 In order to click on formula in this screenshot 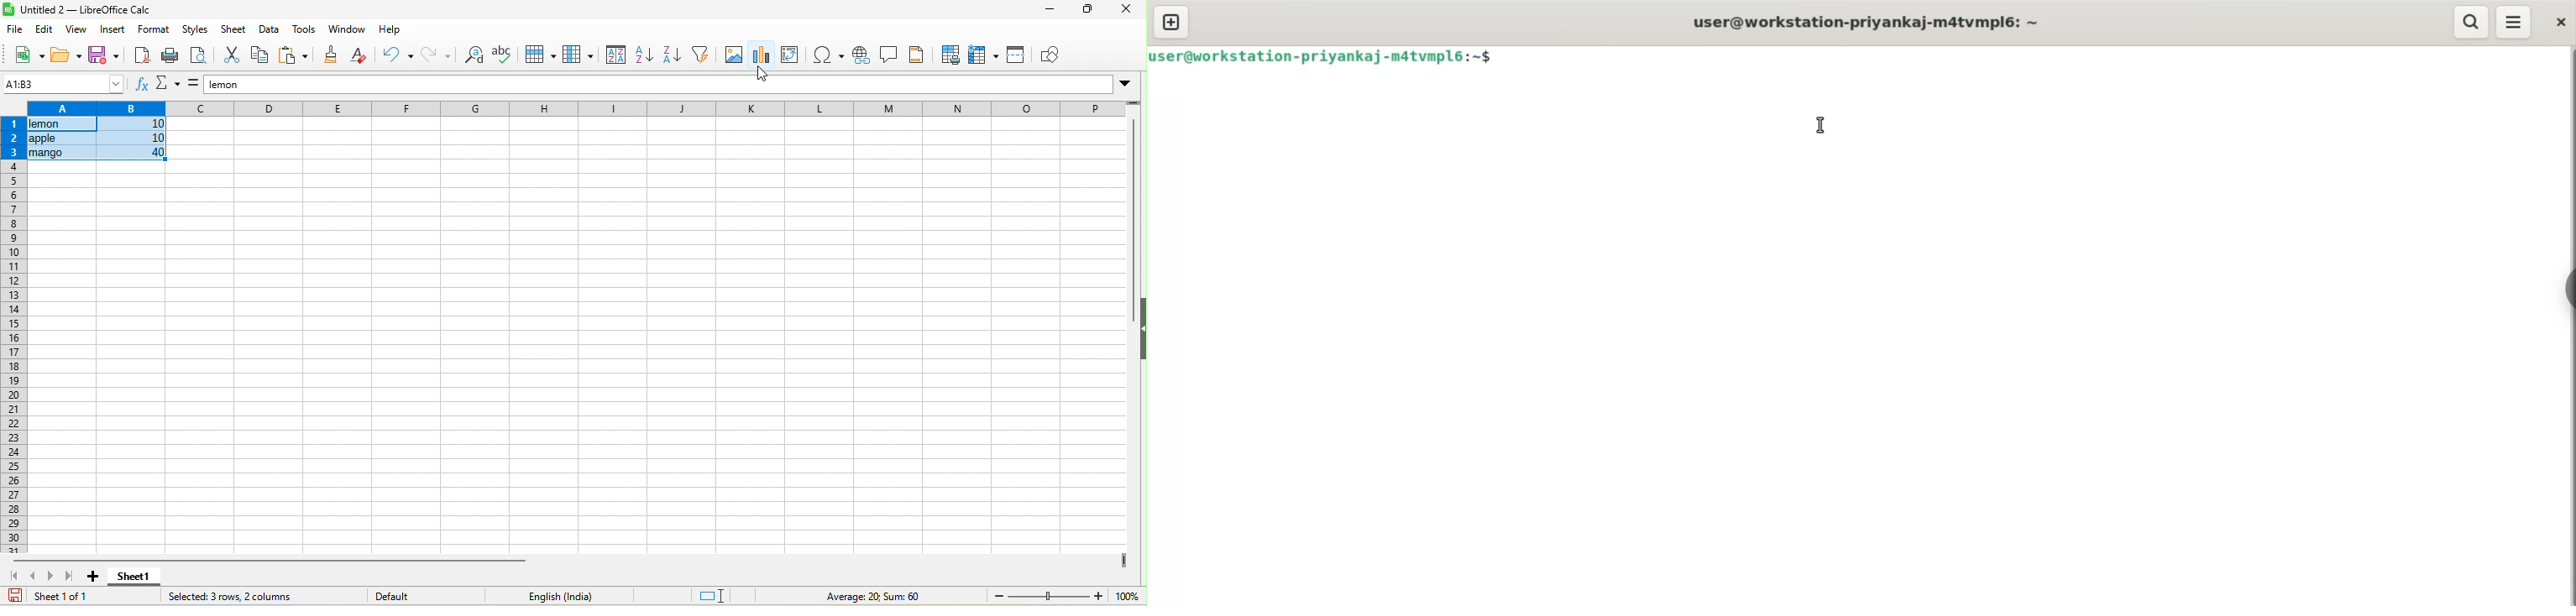, I will do `click(193, 86)`.